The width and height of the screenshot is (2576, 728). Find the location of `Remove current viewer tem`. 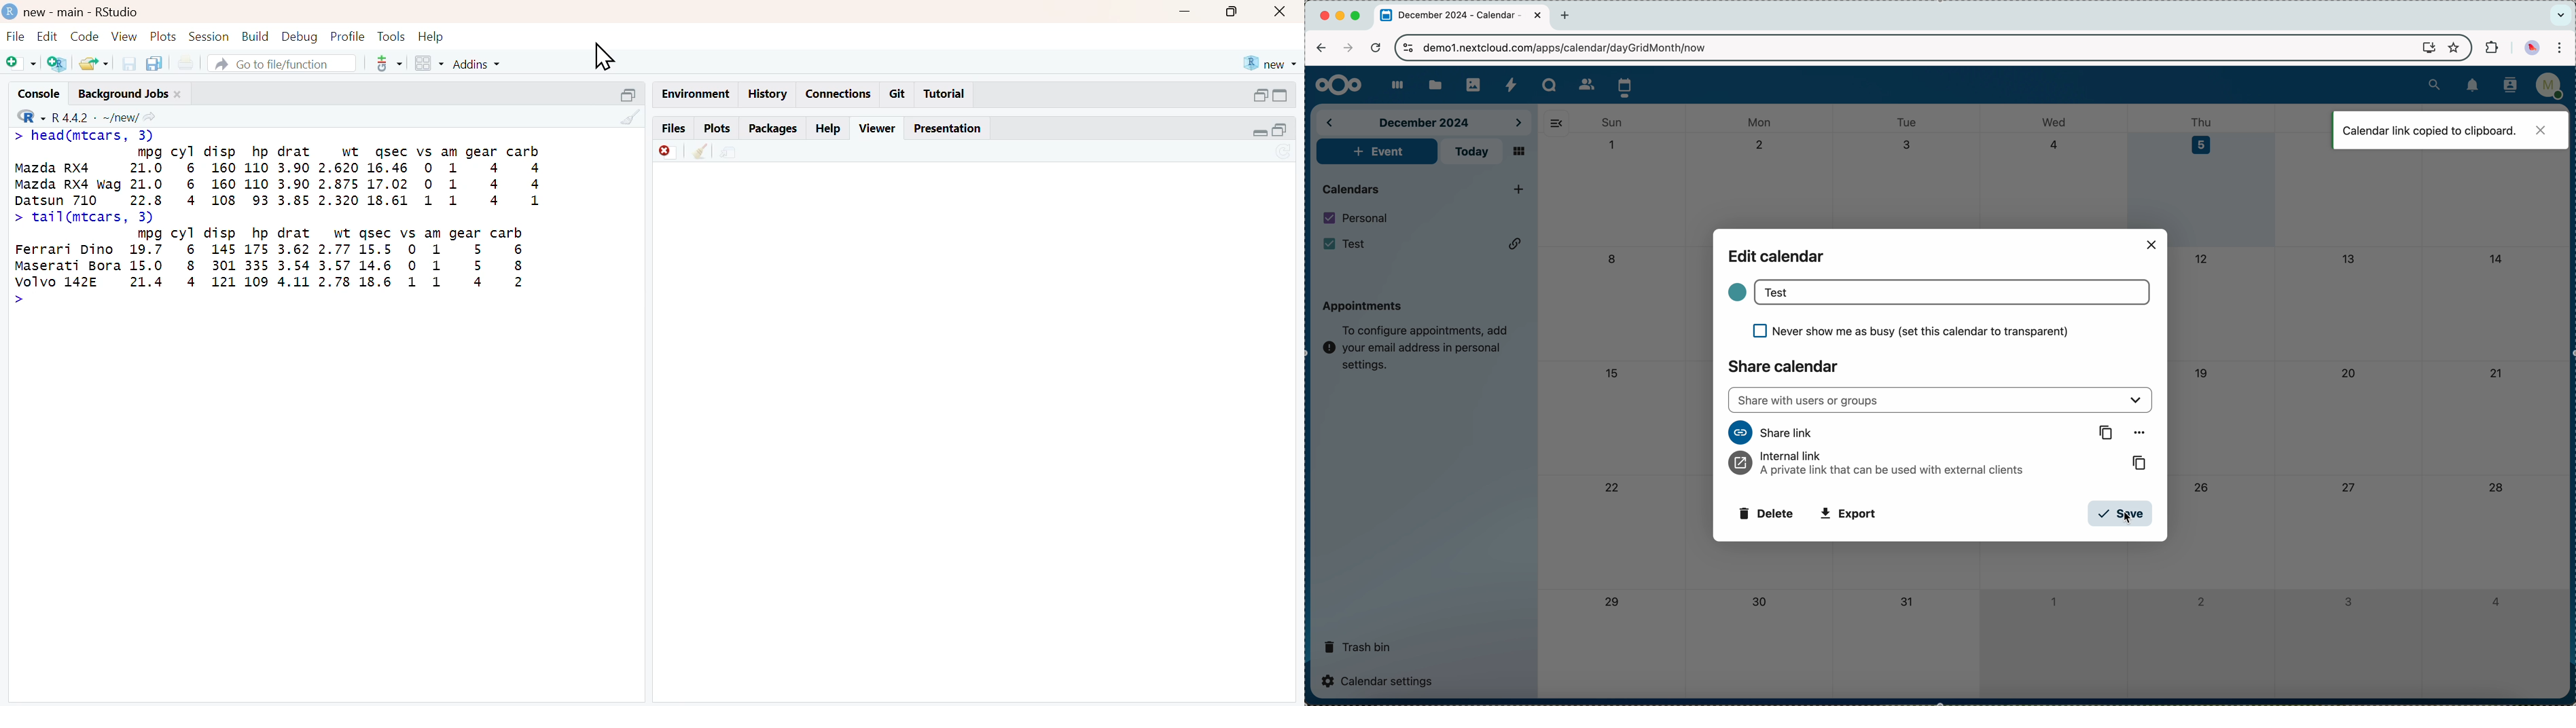

Remove current viewer tem is located at coordinates (658, 151).